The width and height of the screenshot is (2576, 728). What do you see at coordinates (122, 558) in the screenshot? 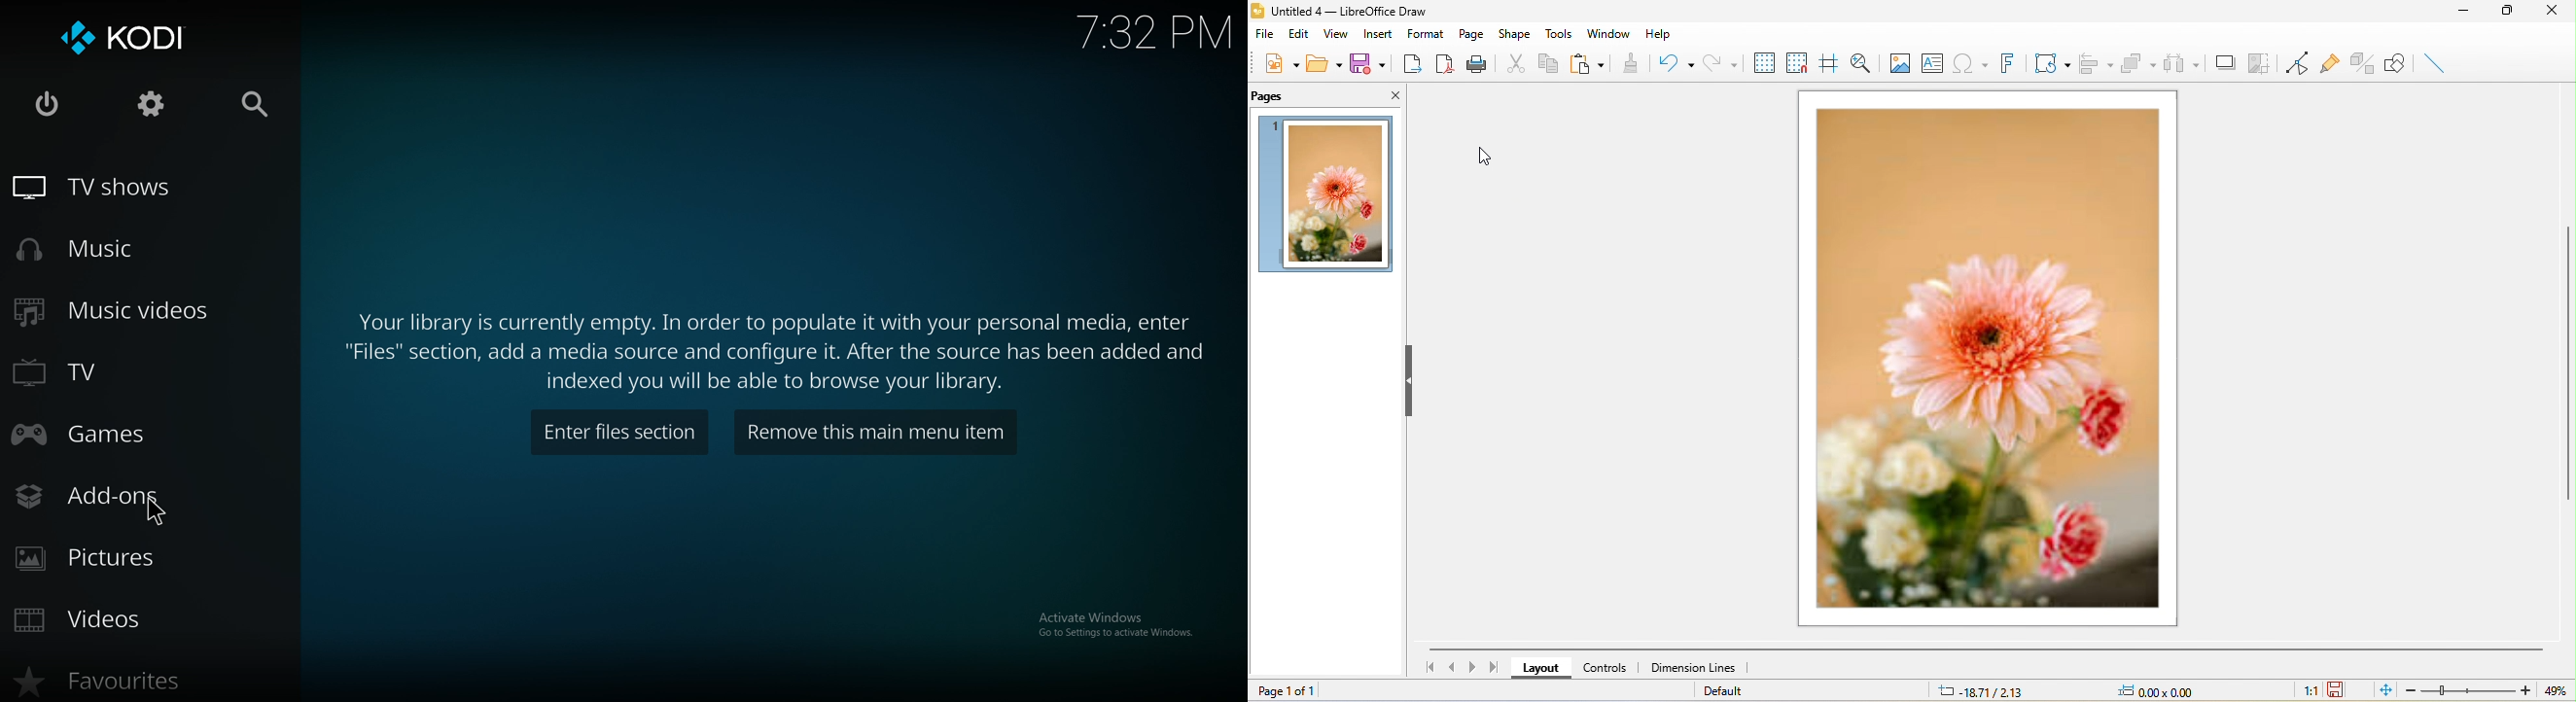
I see `pictures` at bounding box center [122, 558].